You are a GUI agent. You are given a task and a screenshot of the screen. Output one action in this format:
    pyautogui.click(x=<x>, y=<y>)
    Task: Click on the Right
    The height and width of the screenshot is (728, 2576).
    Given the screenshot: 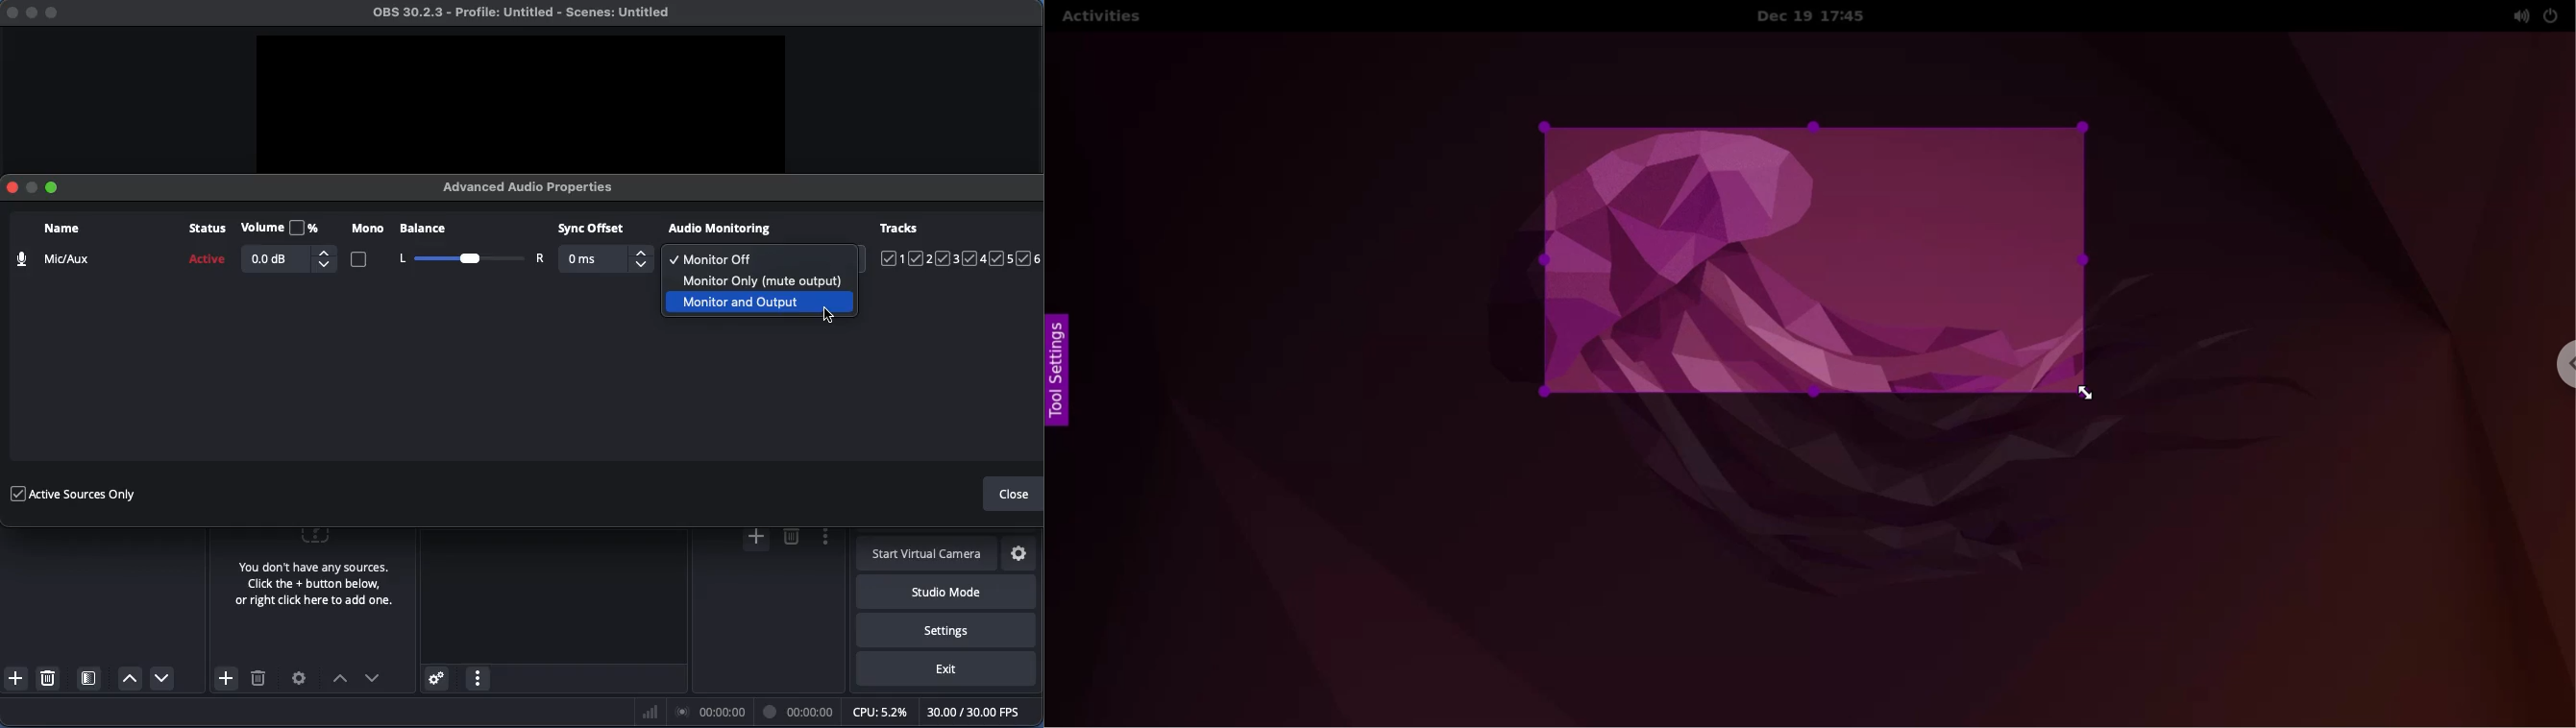 What is the action you would take?
    pyautogui.click(x=539, y=258)
    